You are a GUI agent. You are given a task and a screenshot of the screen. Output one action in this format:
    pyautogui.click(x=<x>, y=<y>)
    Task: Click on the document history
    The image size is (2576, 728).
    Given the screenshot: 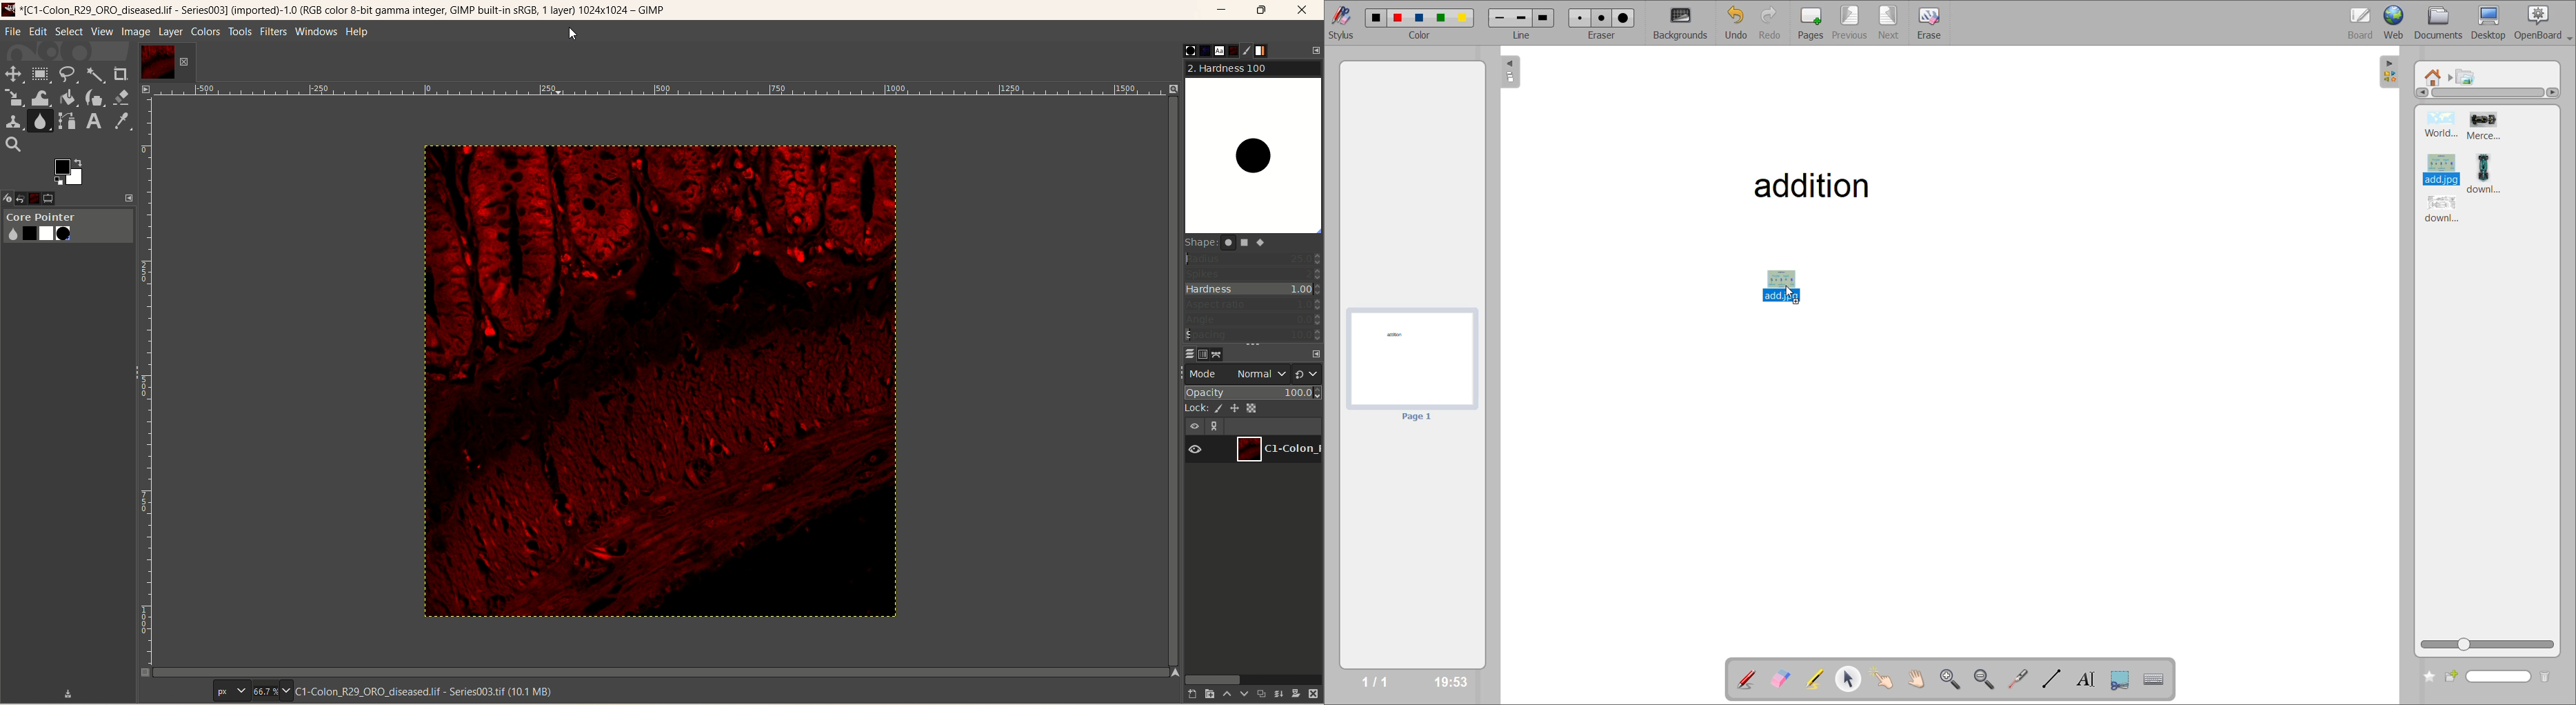 What is the action you would take?
    pyautogui.click(x=1232, y=50)
    